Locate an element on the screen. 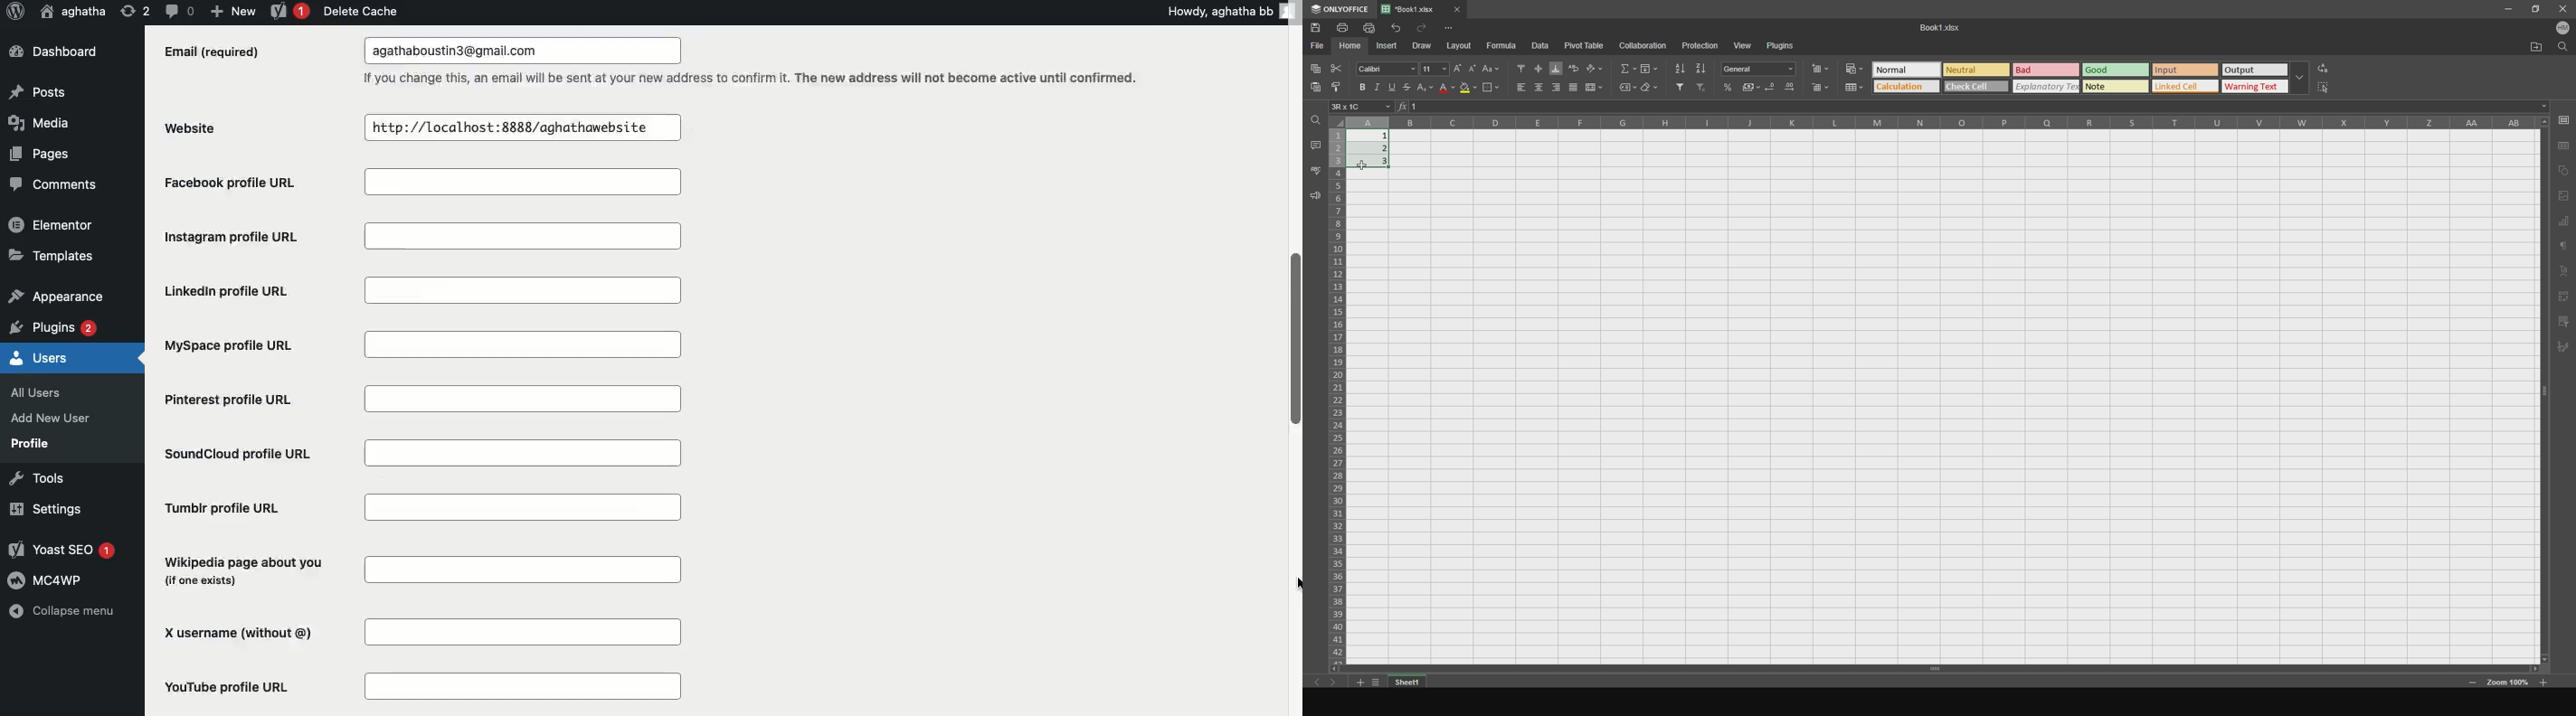  underline is located at coordinates (1395, 88).